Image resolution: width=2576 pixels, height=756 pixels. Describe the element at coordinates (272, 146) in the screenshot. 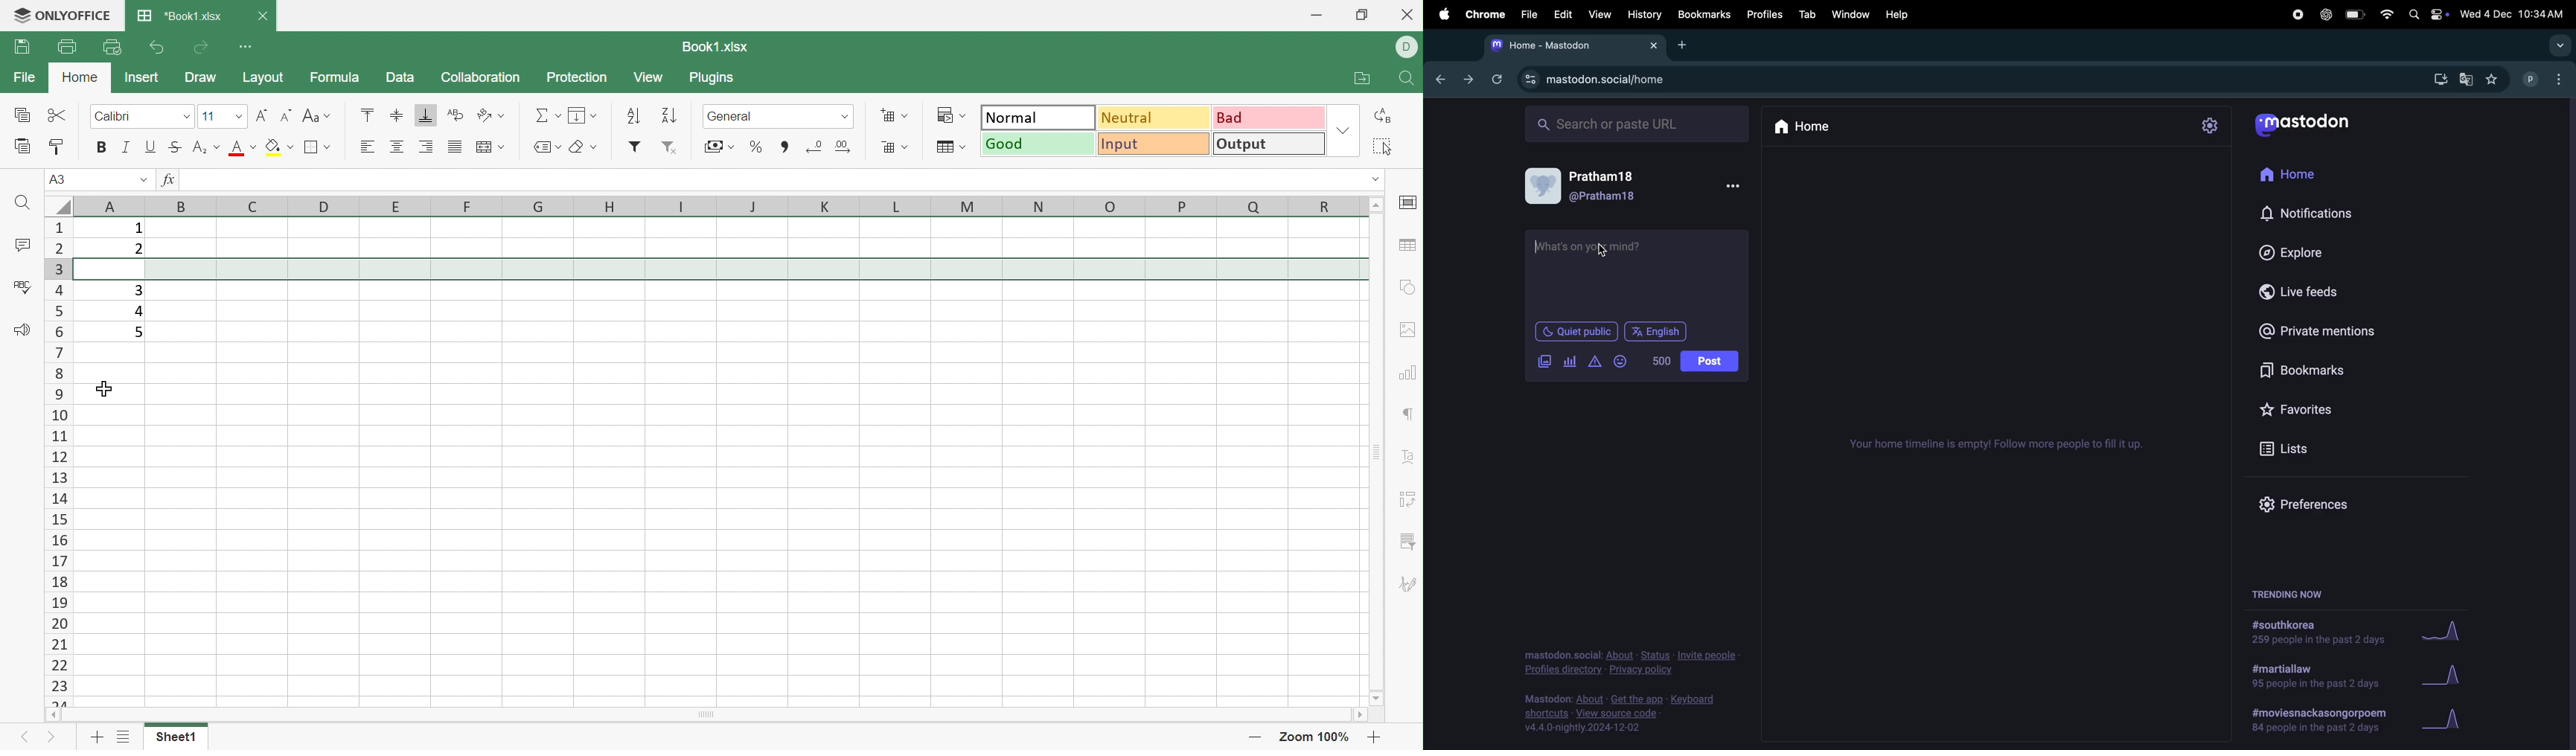

I see `Fill color` at that location.